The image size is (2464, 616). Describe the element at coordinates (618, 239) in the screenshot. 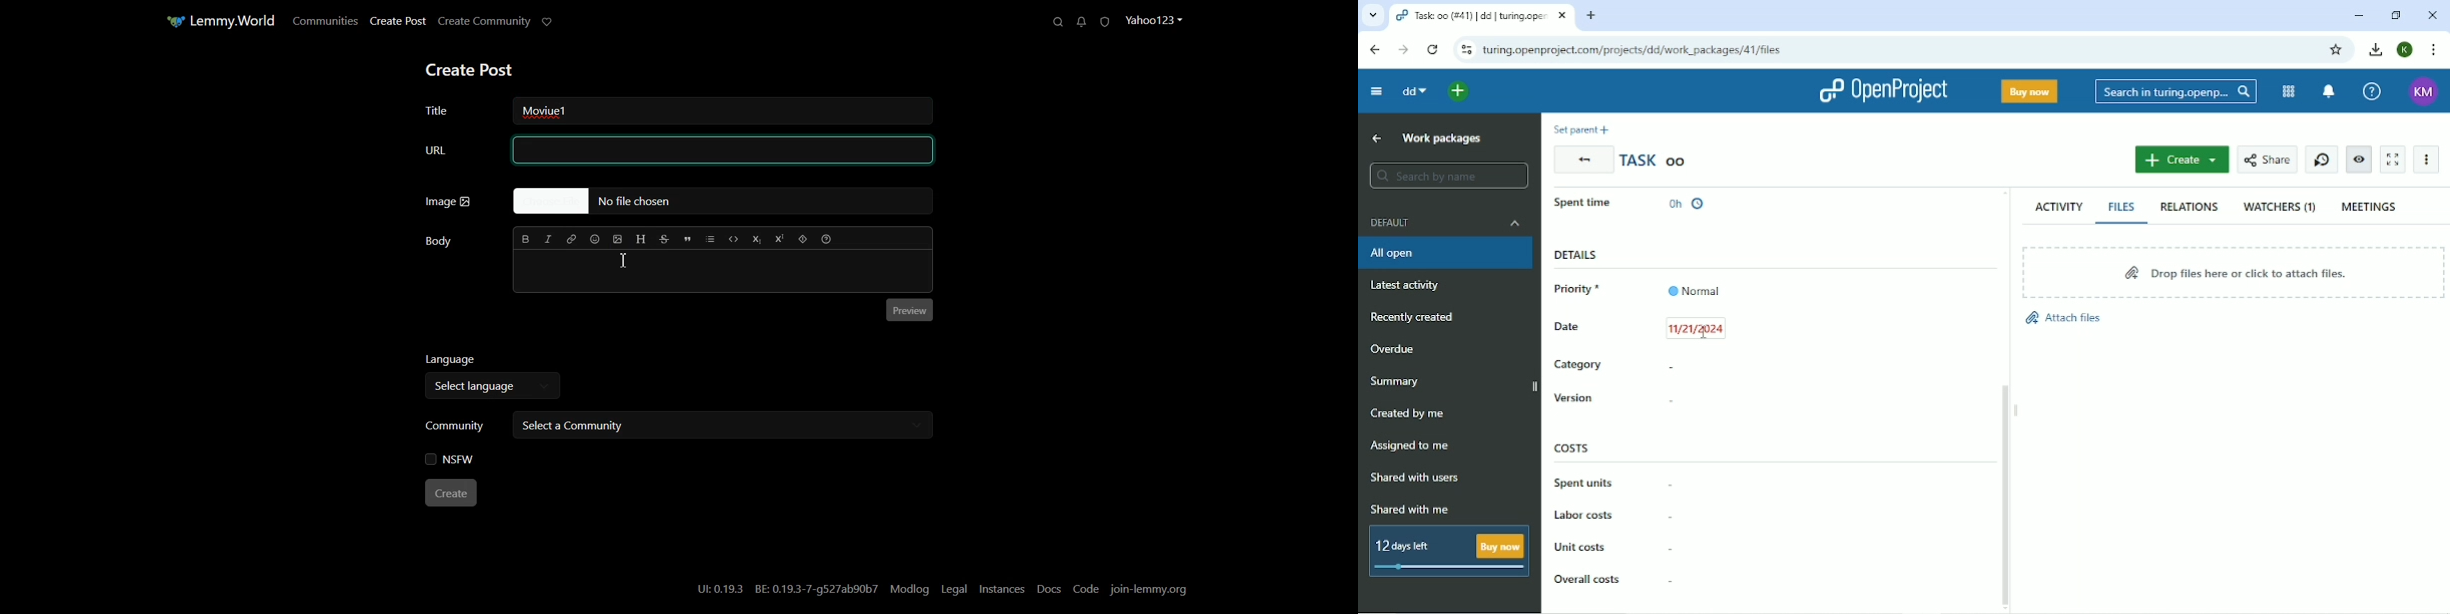

I see `Upload Image` at that location.